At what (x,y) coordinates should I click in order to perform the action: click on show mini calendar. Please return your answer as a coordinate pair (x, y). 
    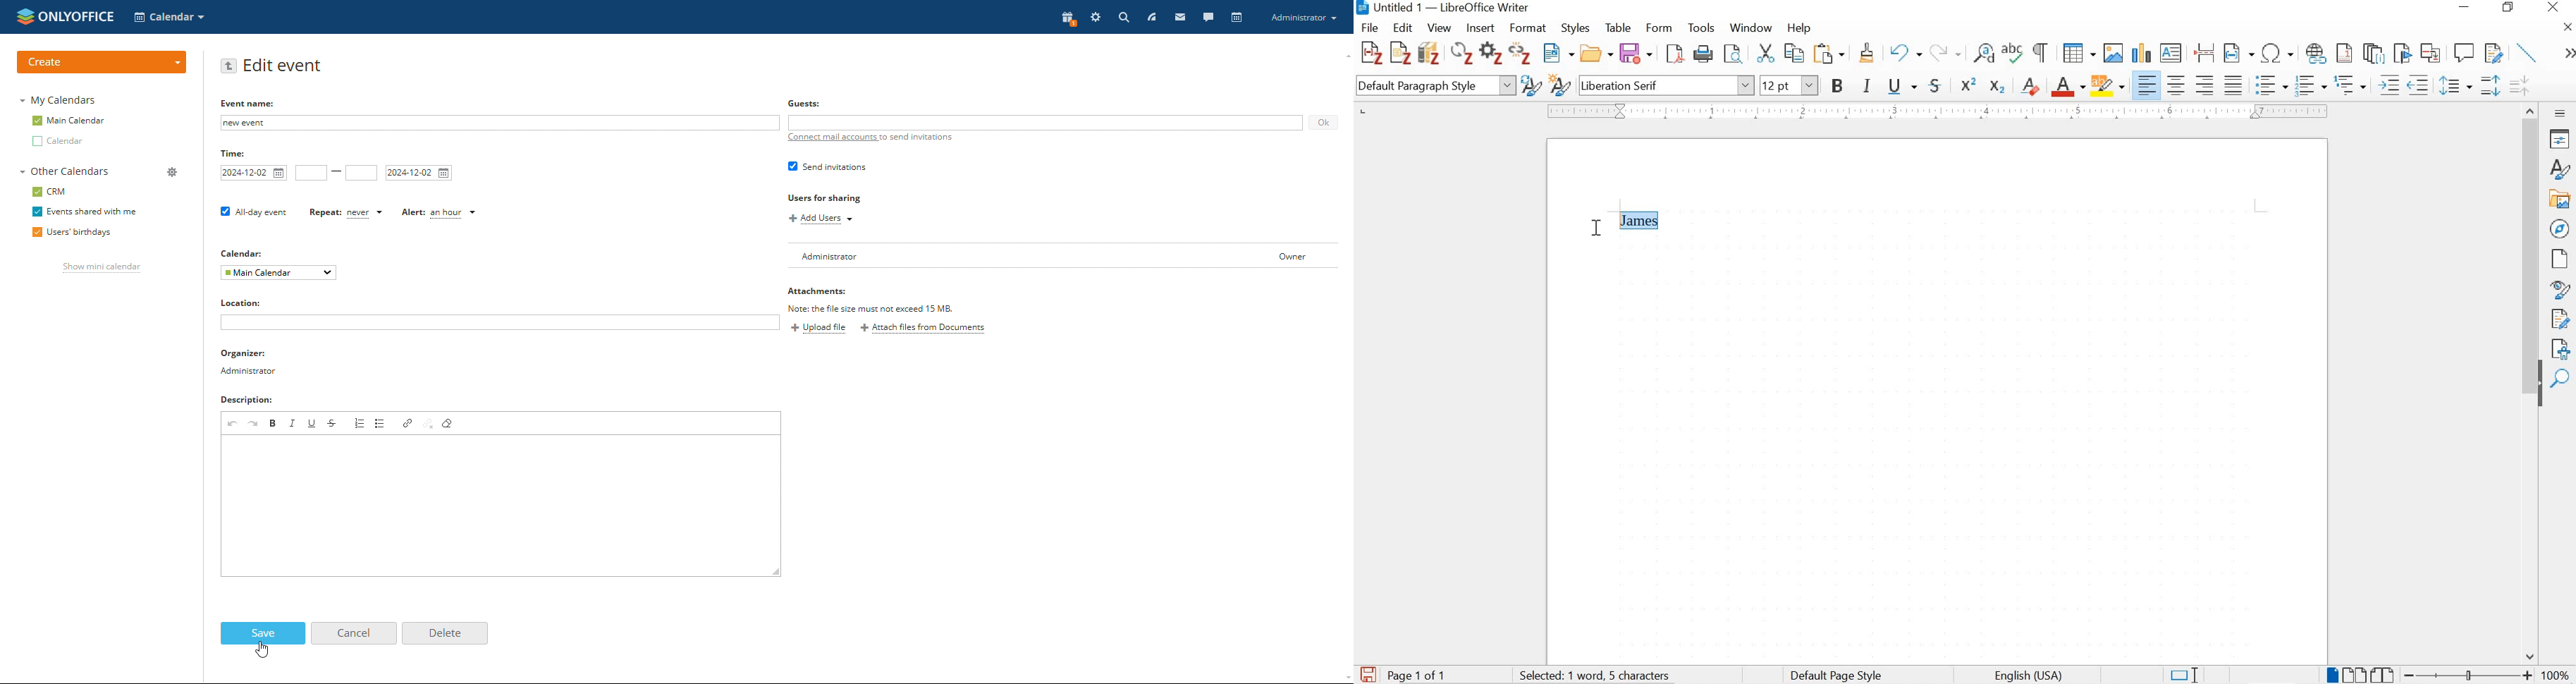
    Looking at the image, I should click on (101, 267).